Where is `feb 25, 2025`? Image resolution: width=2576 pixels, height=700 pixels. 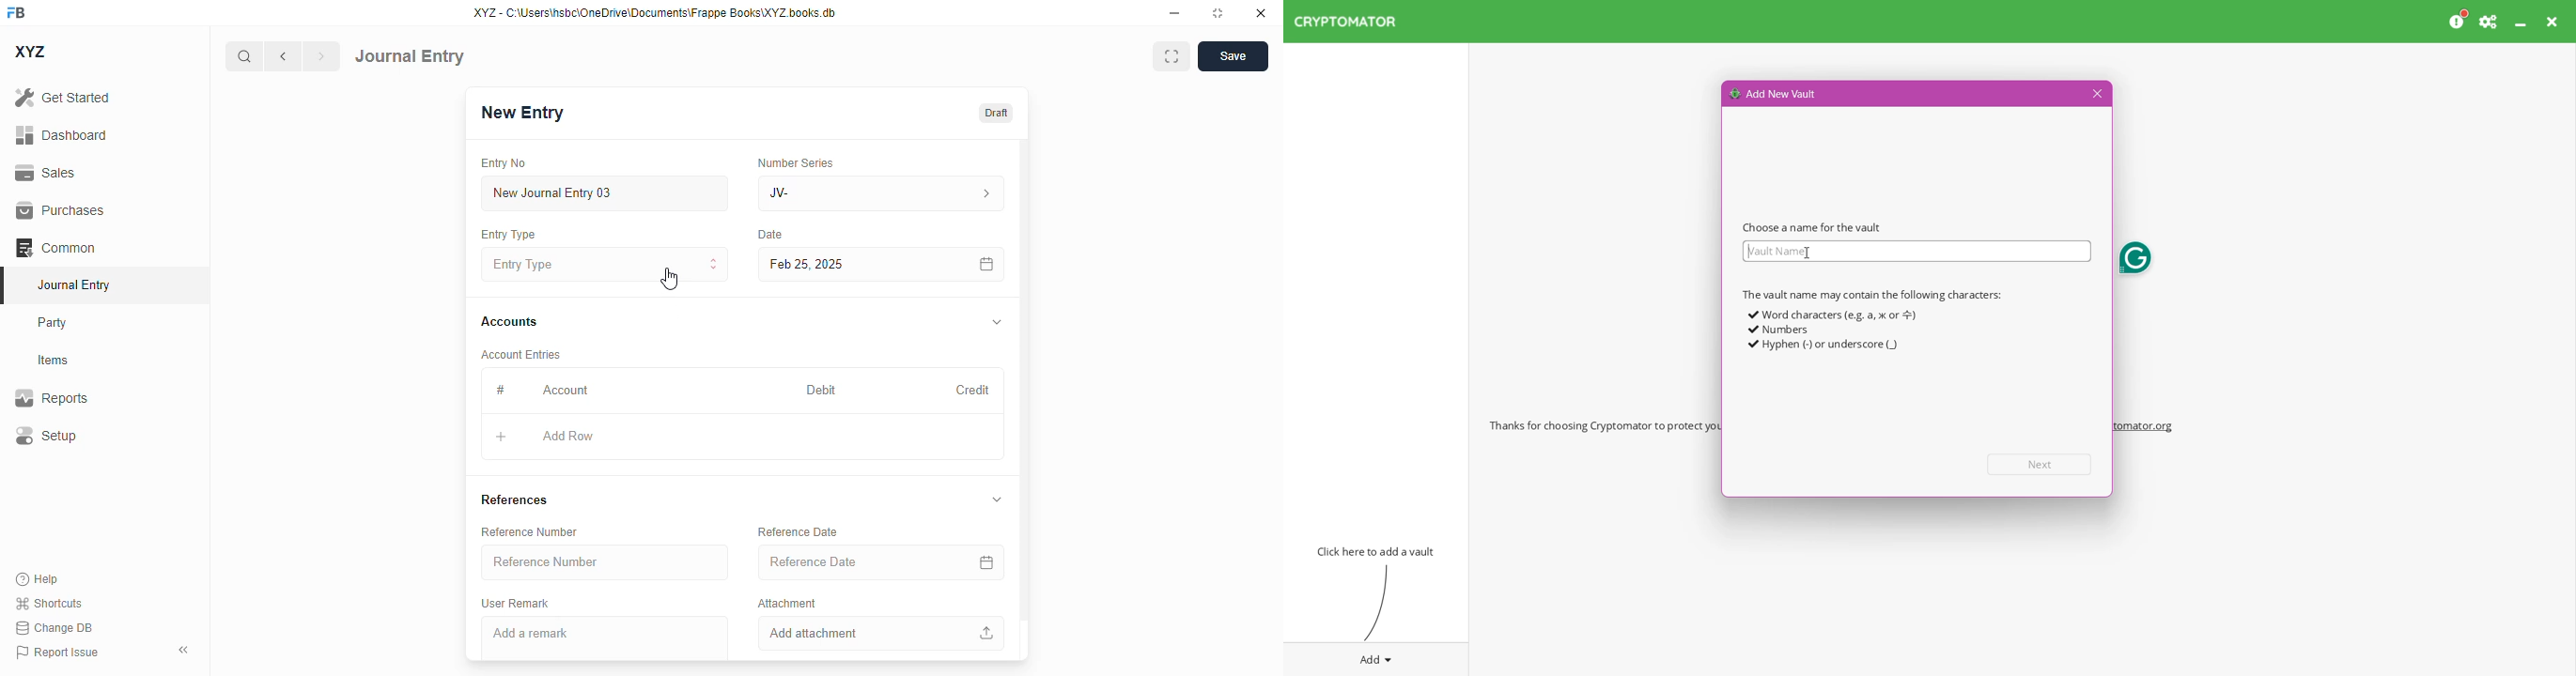 feb 25, 2025 is located at coordinates (855, 265).